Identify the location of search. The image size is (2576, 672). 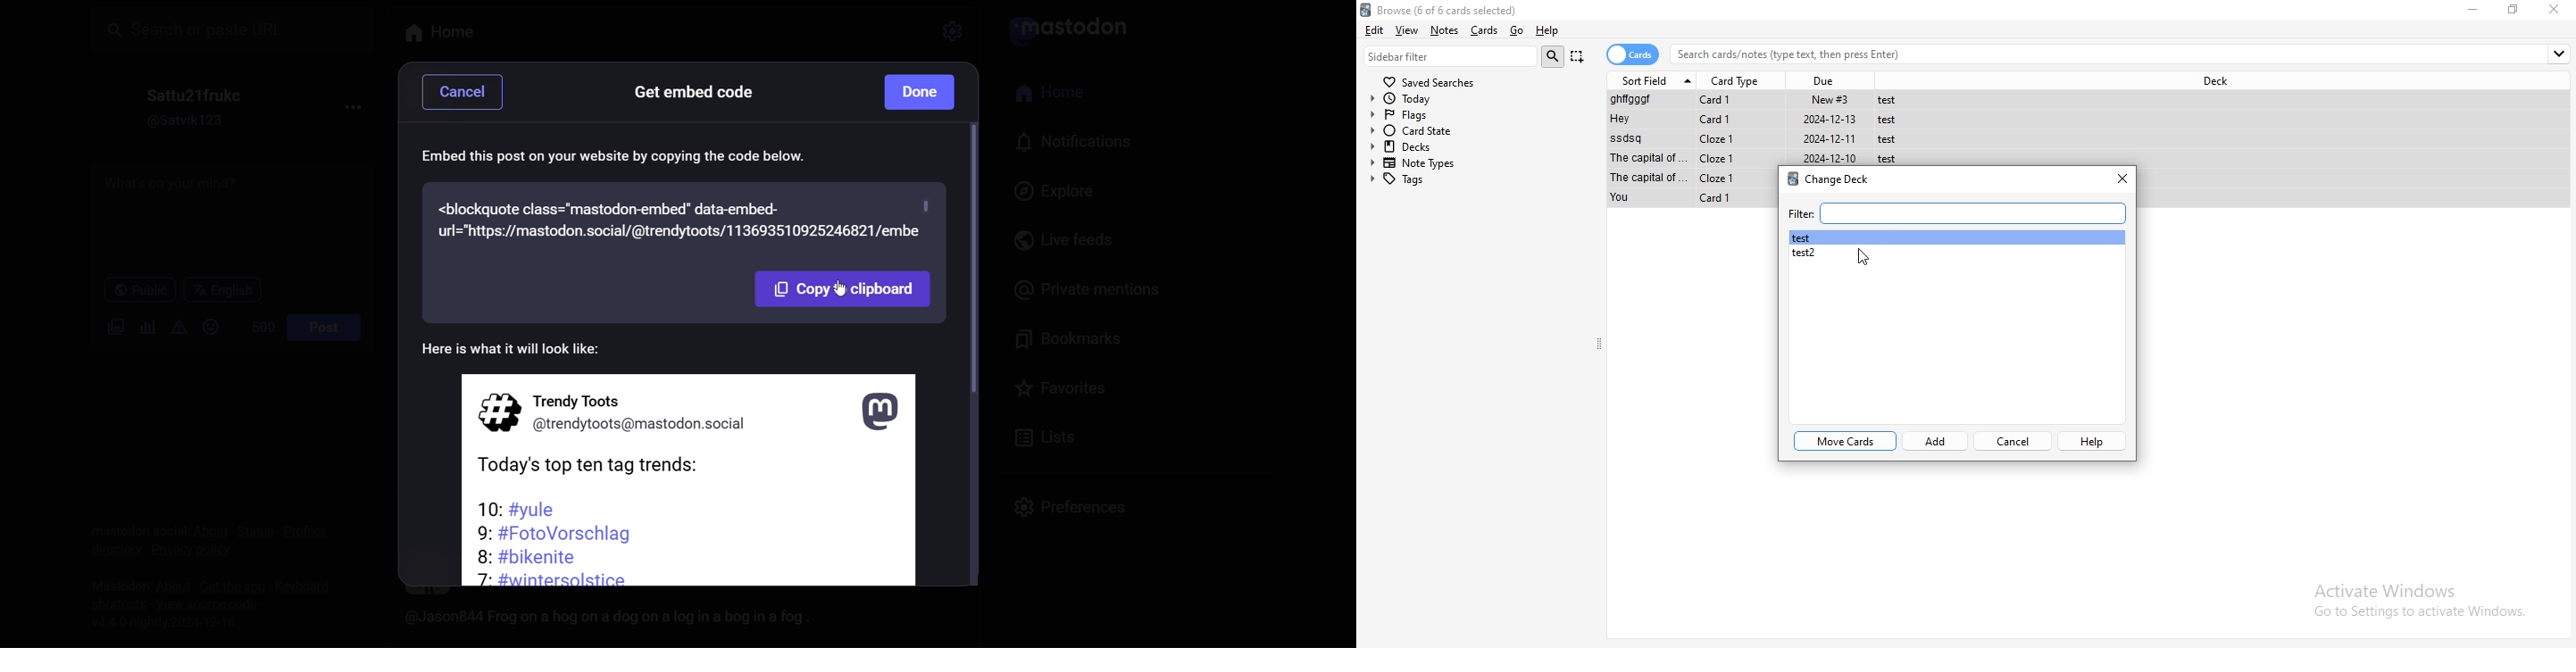
(1553, 56).